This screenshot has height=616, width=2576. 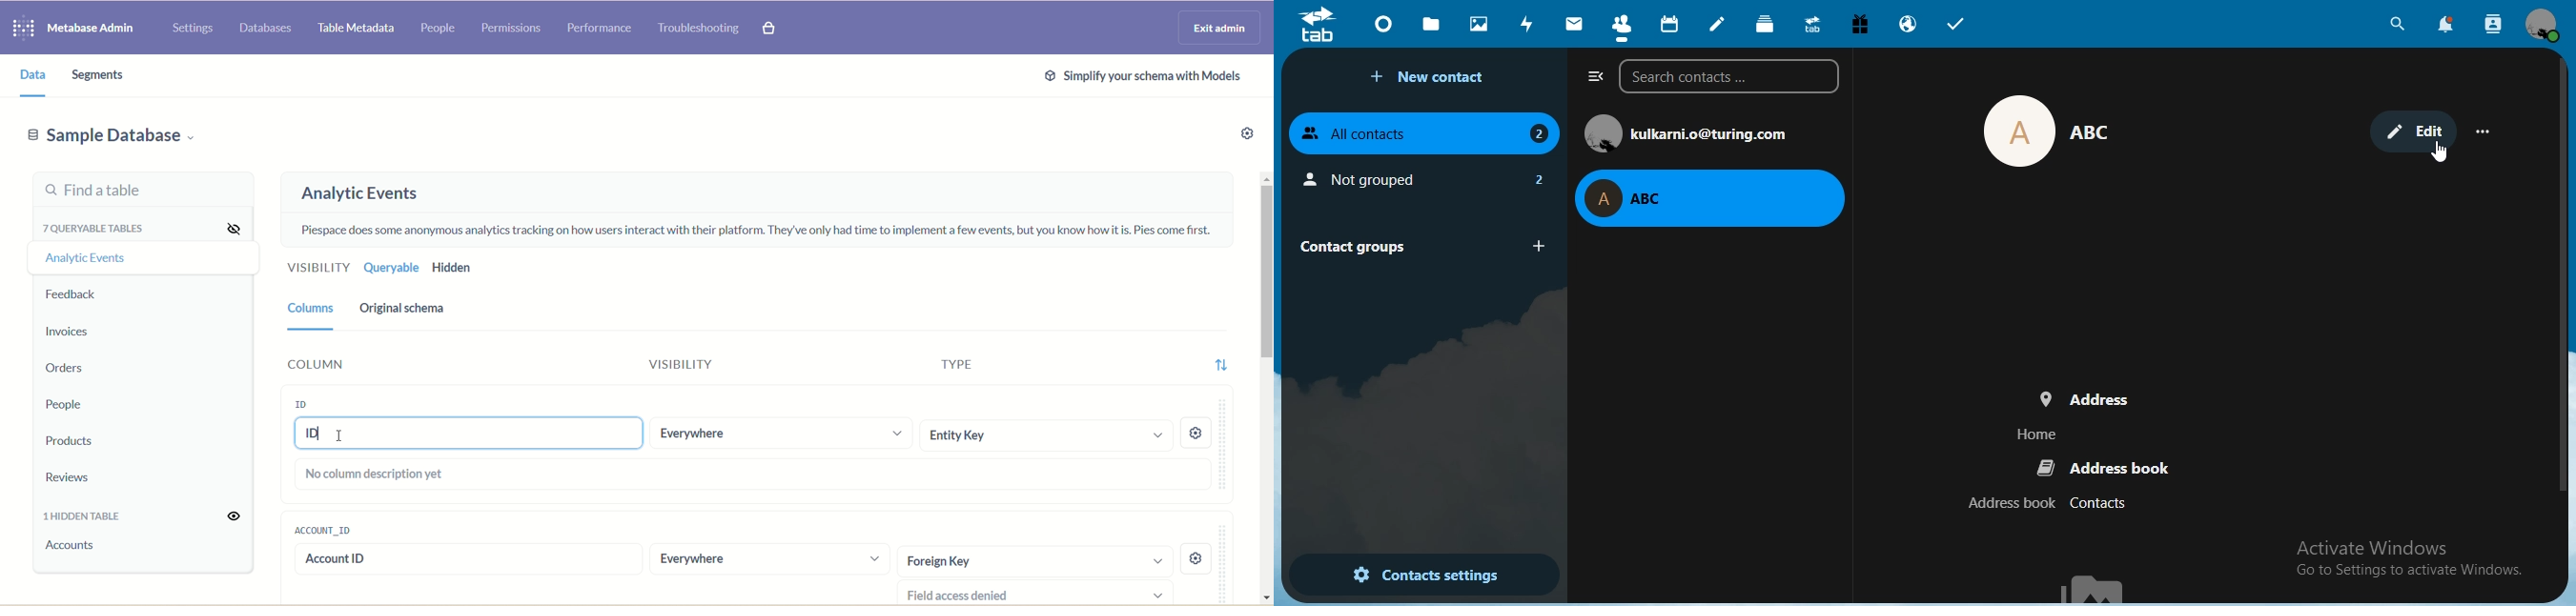 I want to click on notes, so click(x=1719, y=24).